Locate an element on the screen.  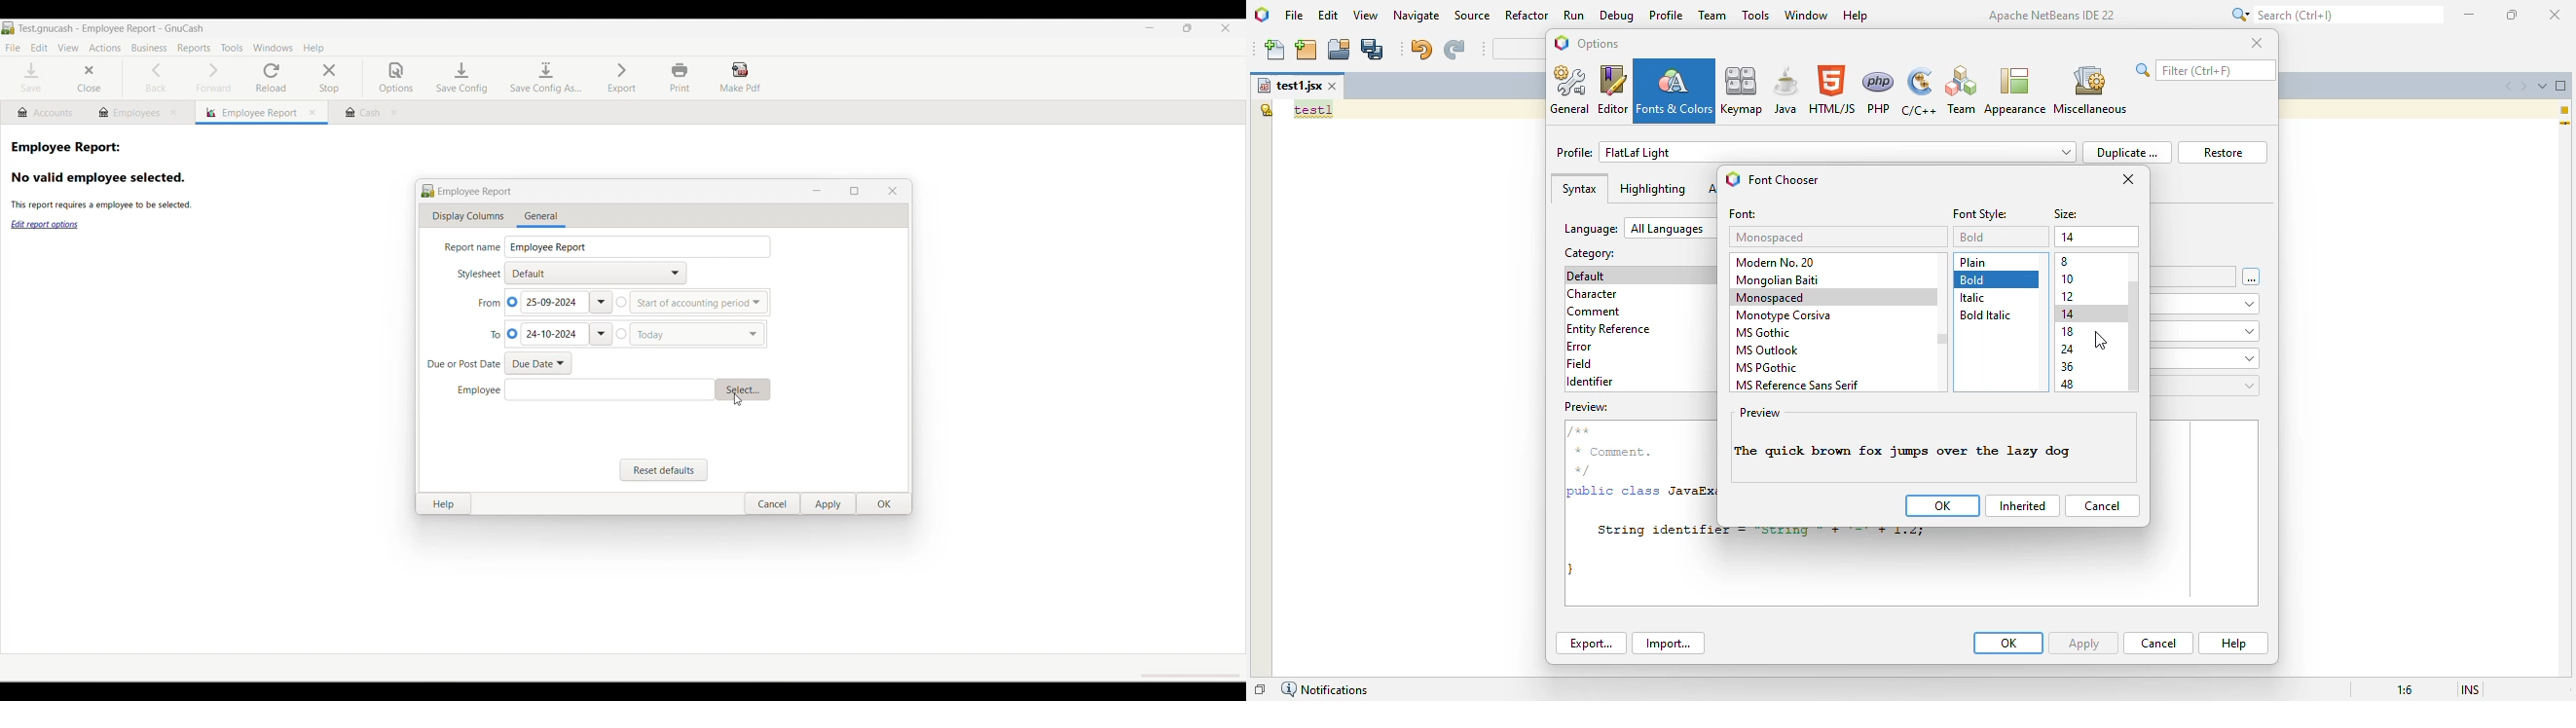
java is located at coordinates (1785, 91).